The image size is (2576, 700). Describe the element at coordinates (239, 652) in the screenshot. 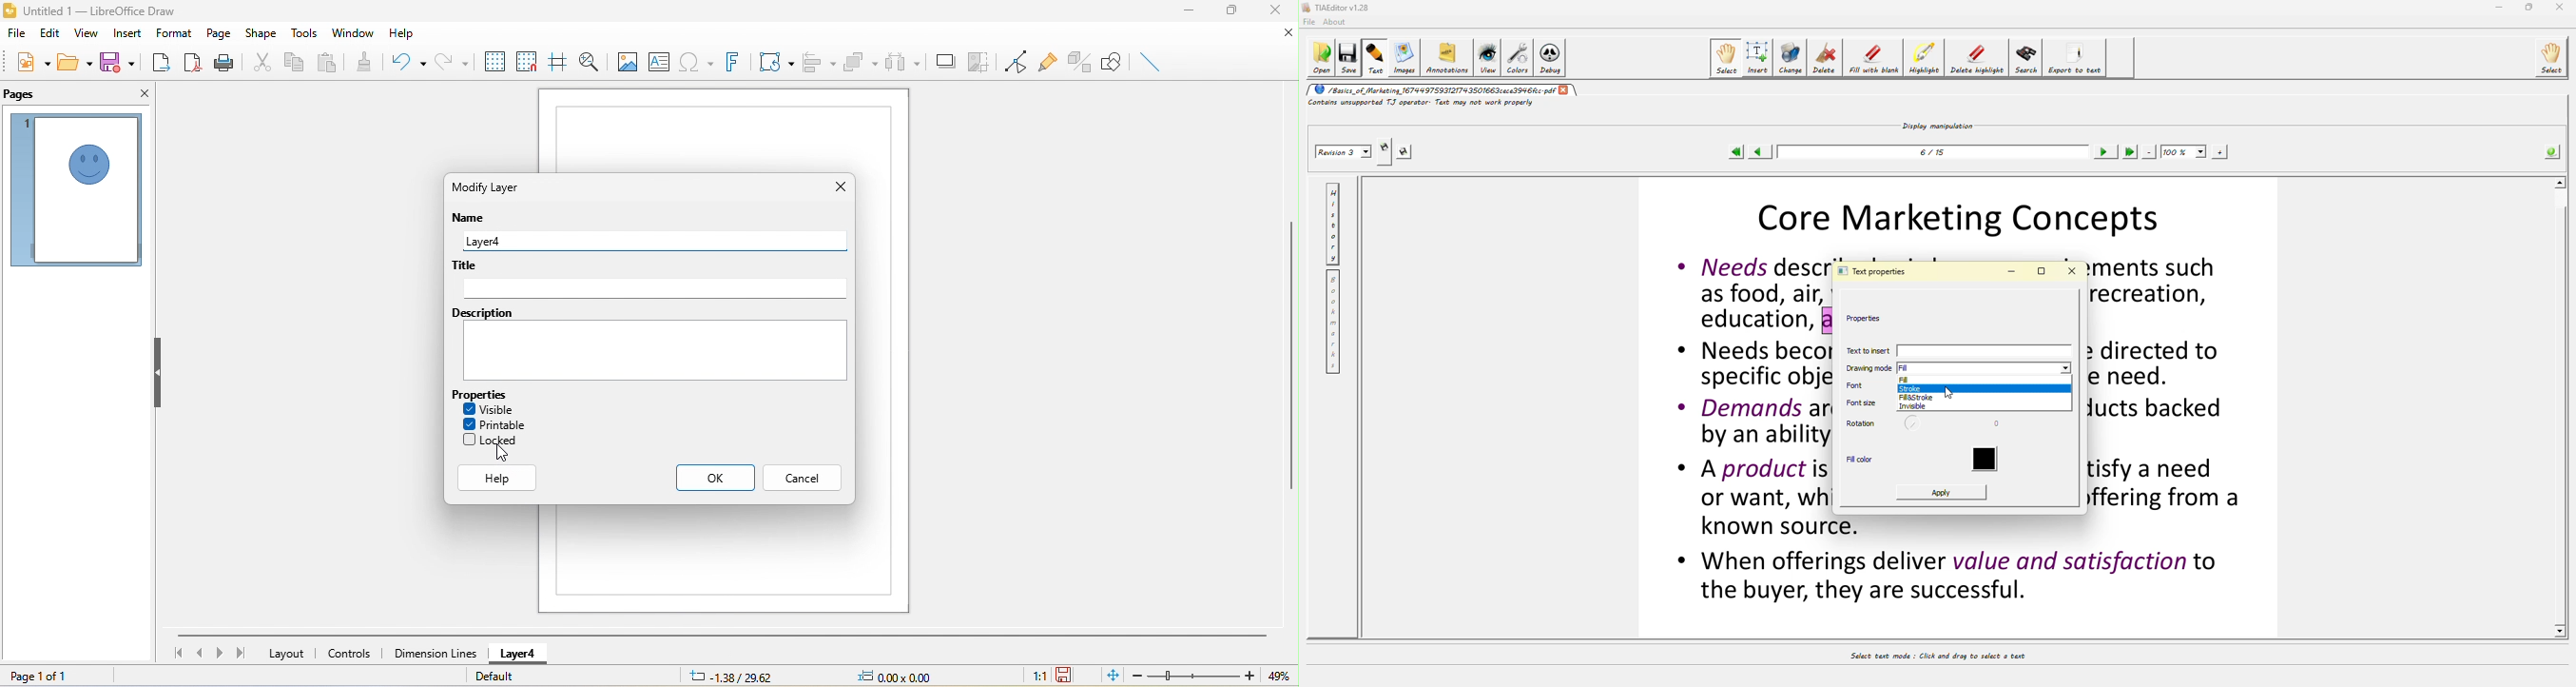

I see `last page` at that location.